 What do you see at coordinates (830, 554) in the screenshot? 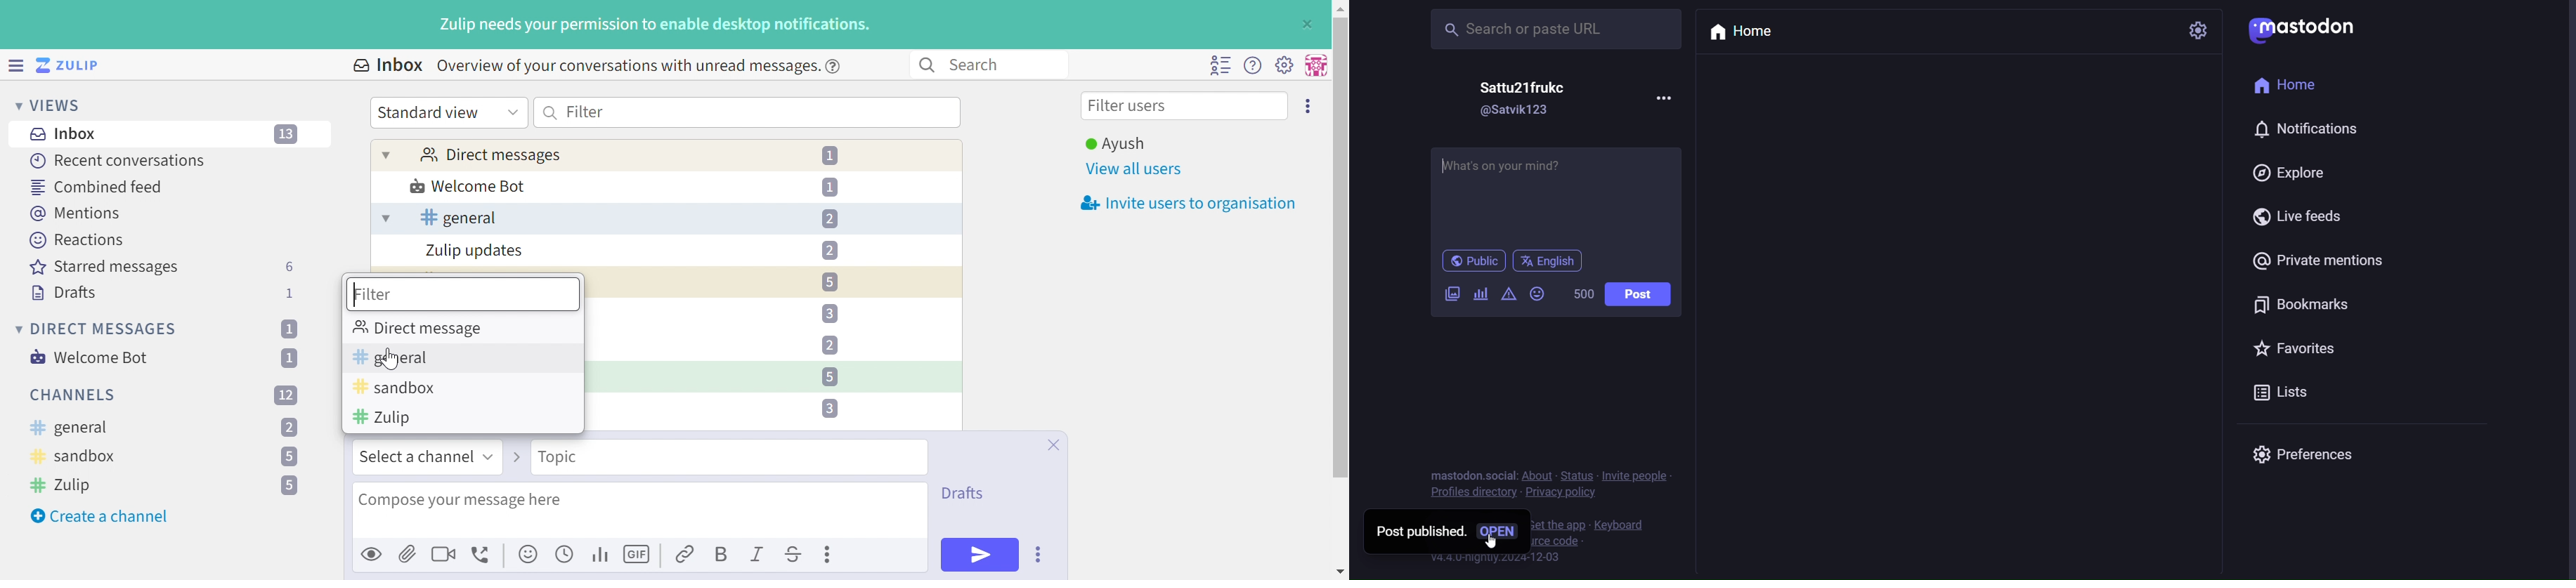
I see `More` at bounding box center [830, 554].